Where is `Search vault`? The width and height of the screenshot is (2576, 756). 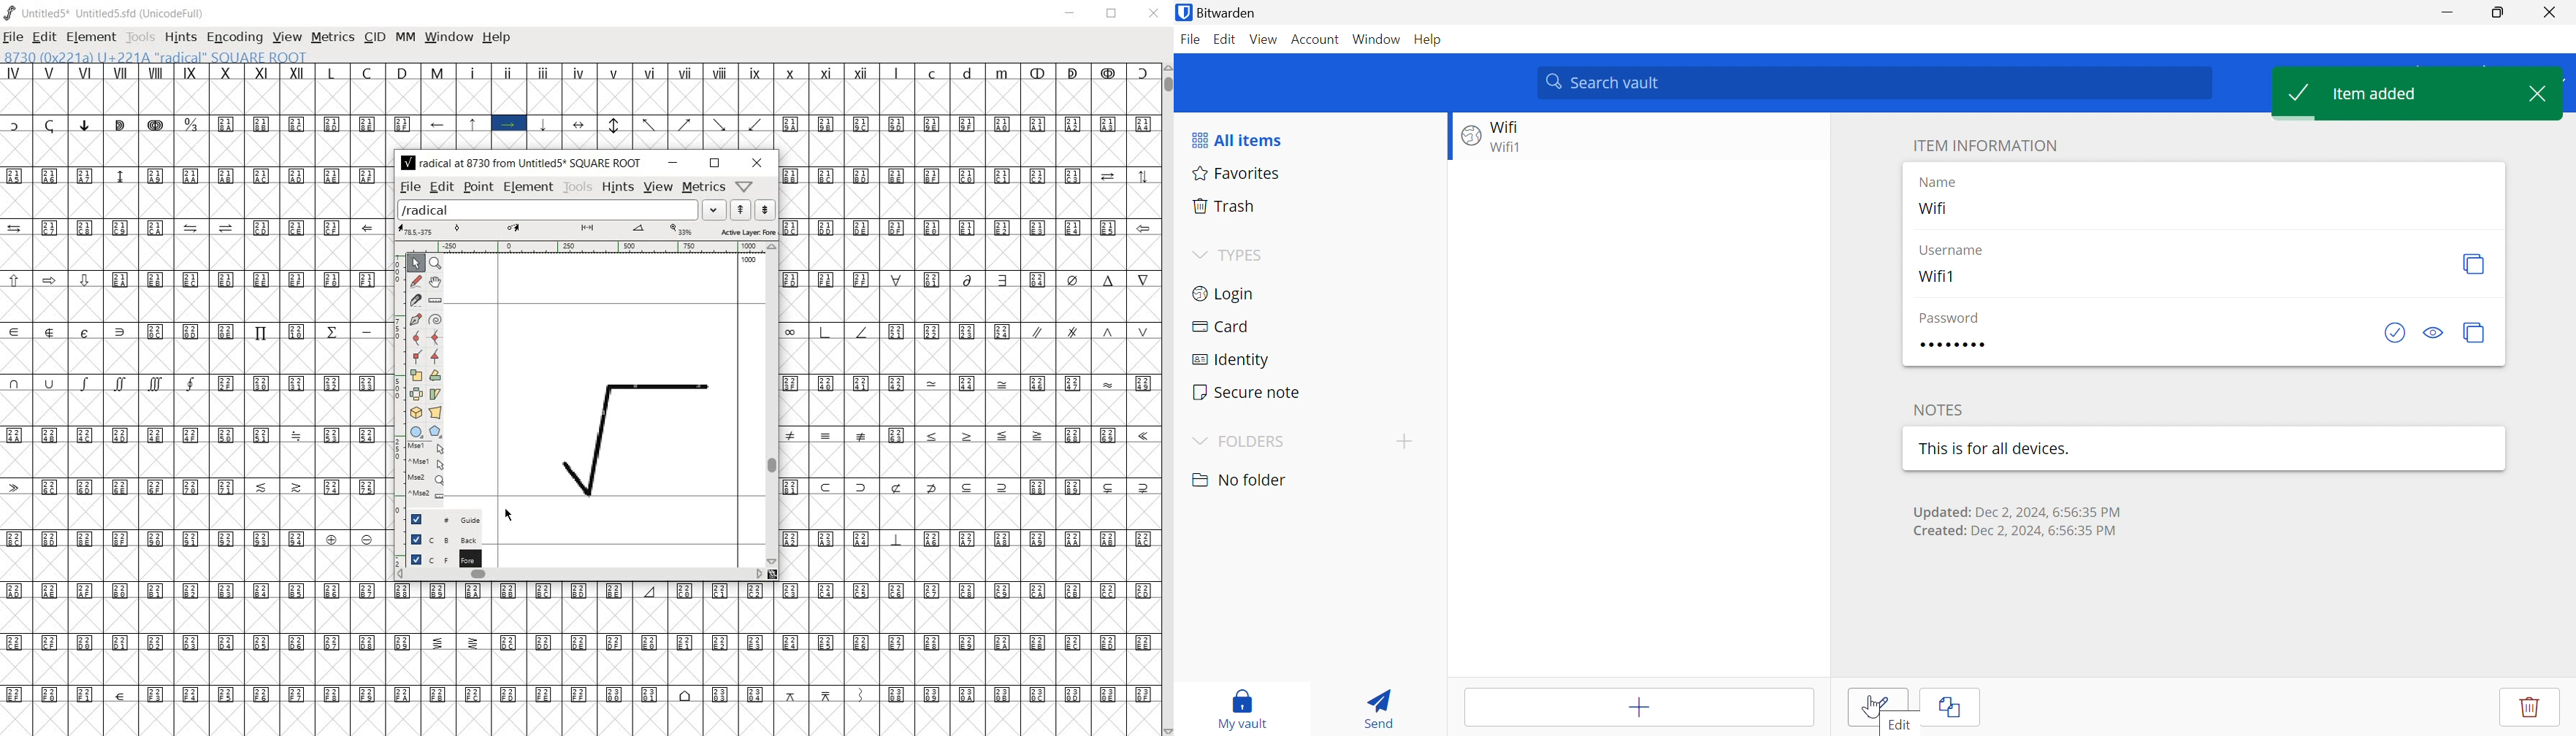
Search vault is located at coordinates (1873, 83).